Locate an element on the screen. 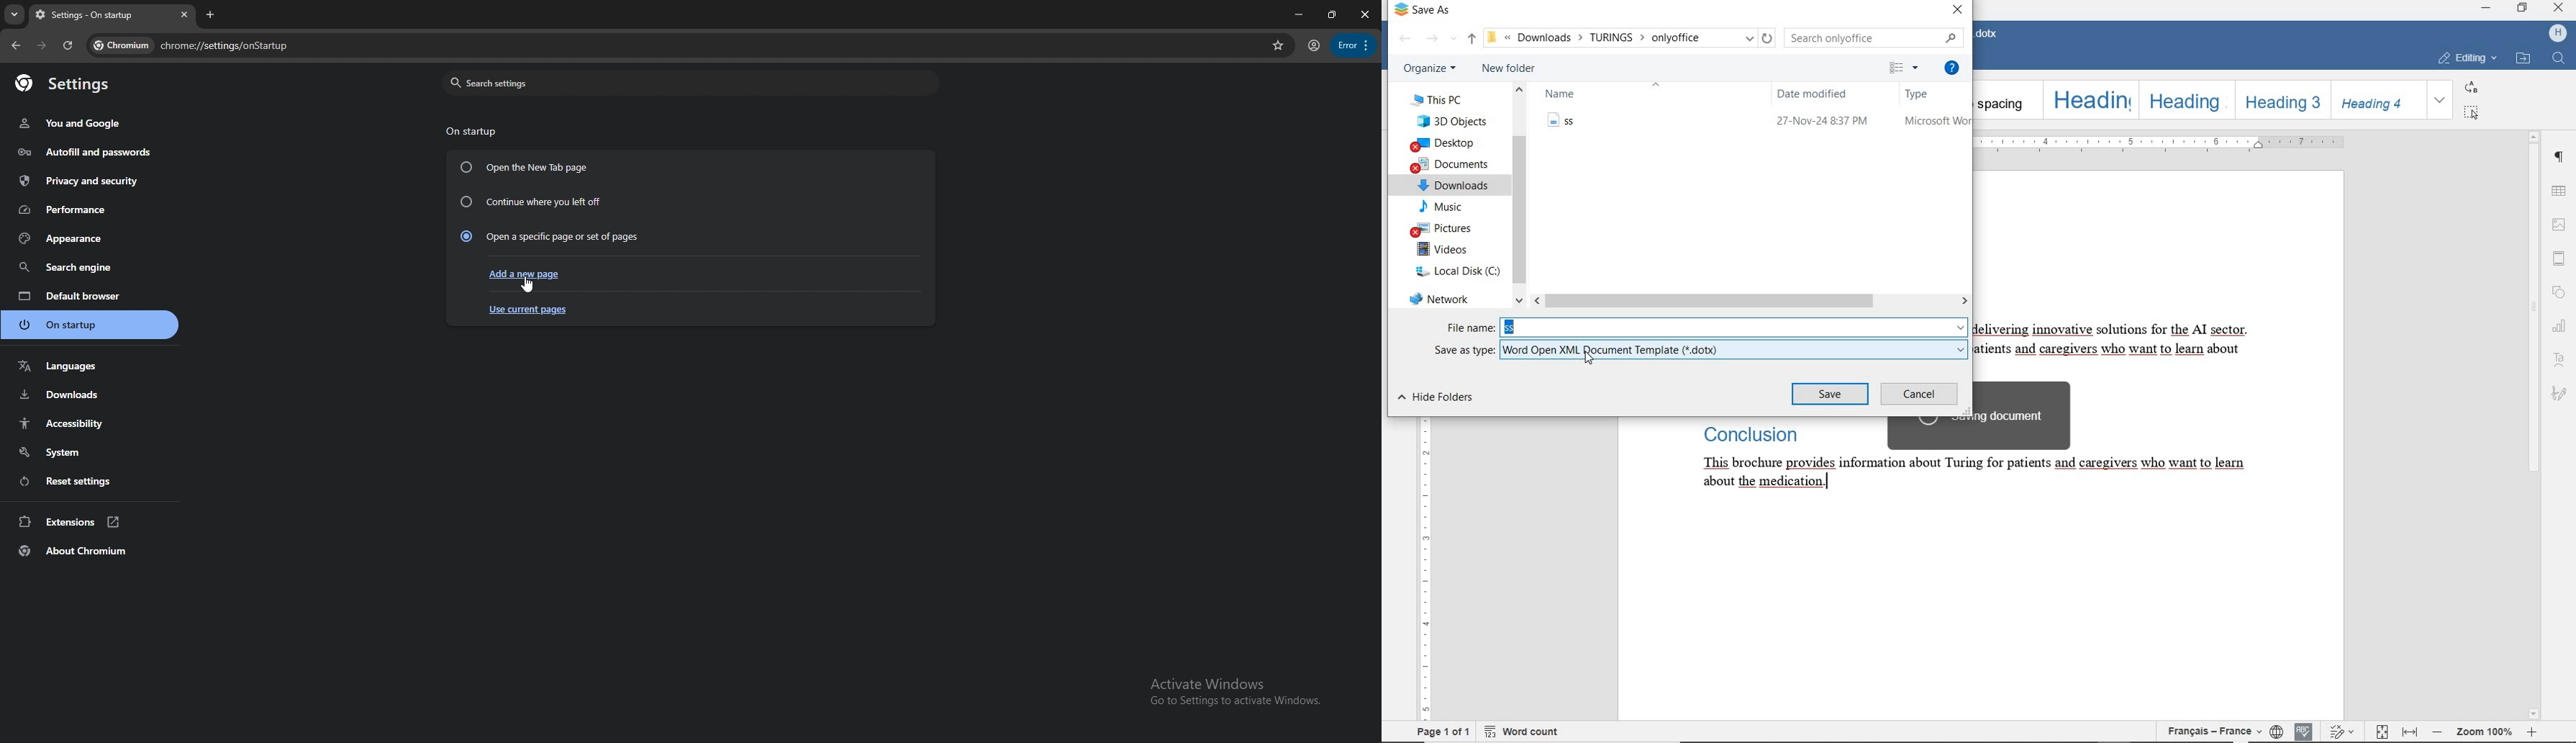 This screenshot has height=756, width=2576. CHART is located at coordinates (2562, 328).